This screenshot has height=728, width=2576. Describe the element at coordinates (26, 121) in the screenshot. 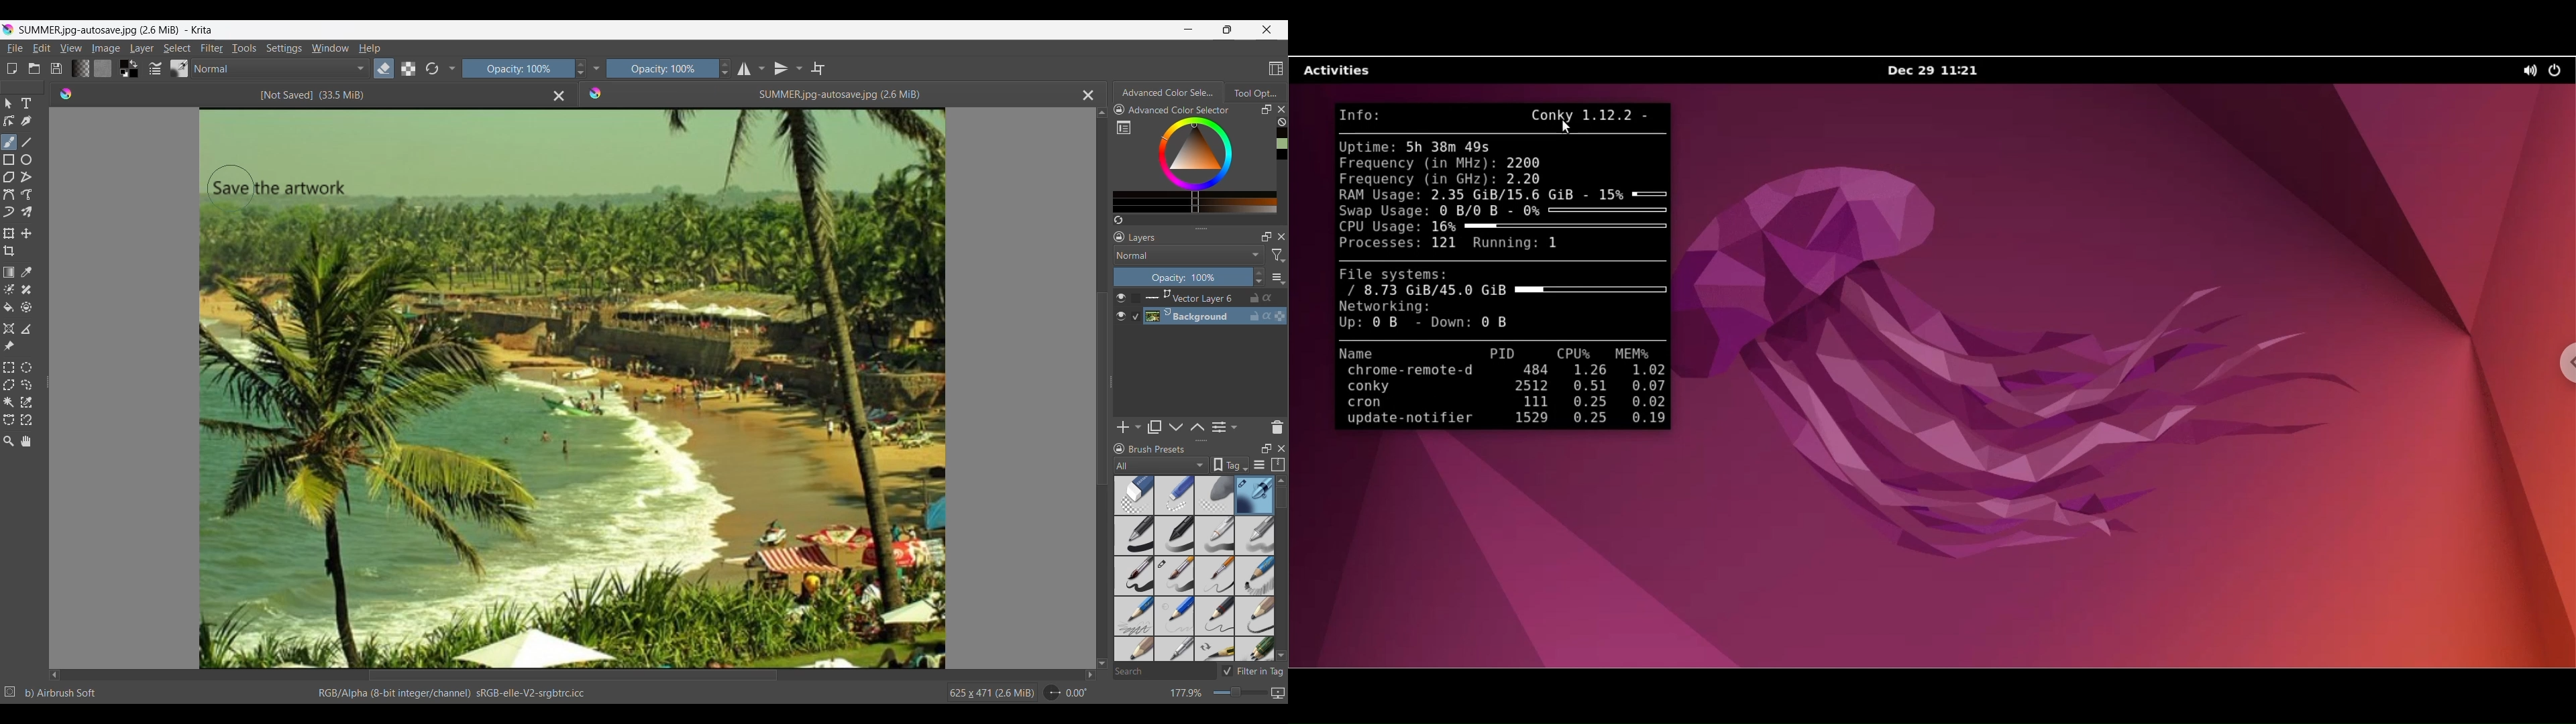

I see `Calligraphy` at that location.